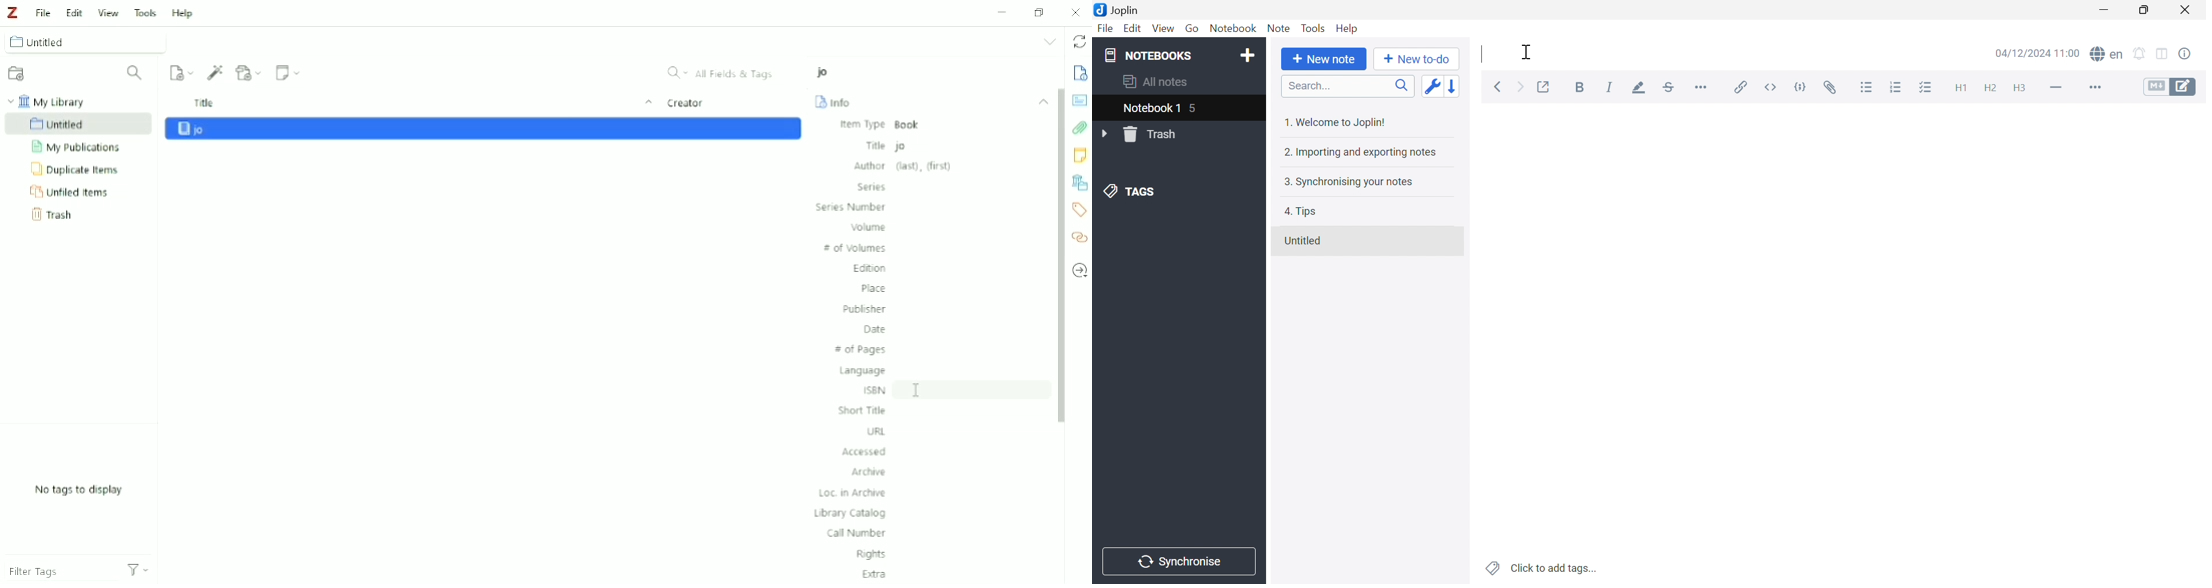 This screenshot has height=588, width=2212. Describe the element at coordinates (2162, 52) in the screenshot. I see `Toggle editors layout` at that location.